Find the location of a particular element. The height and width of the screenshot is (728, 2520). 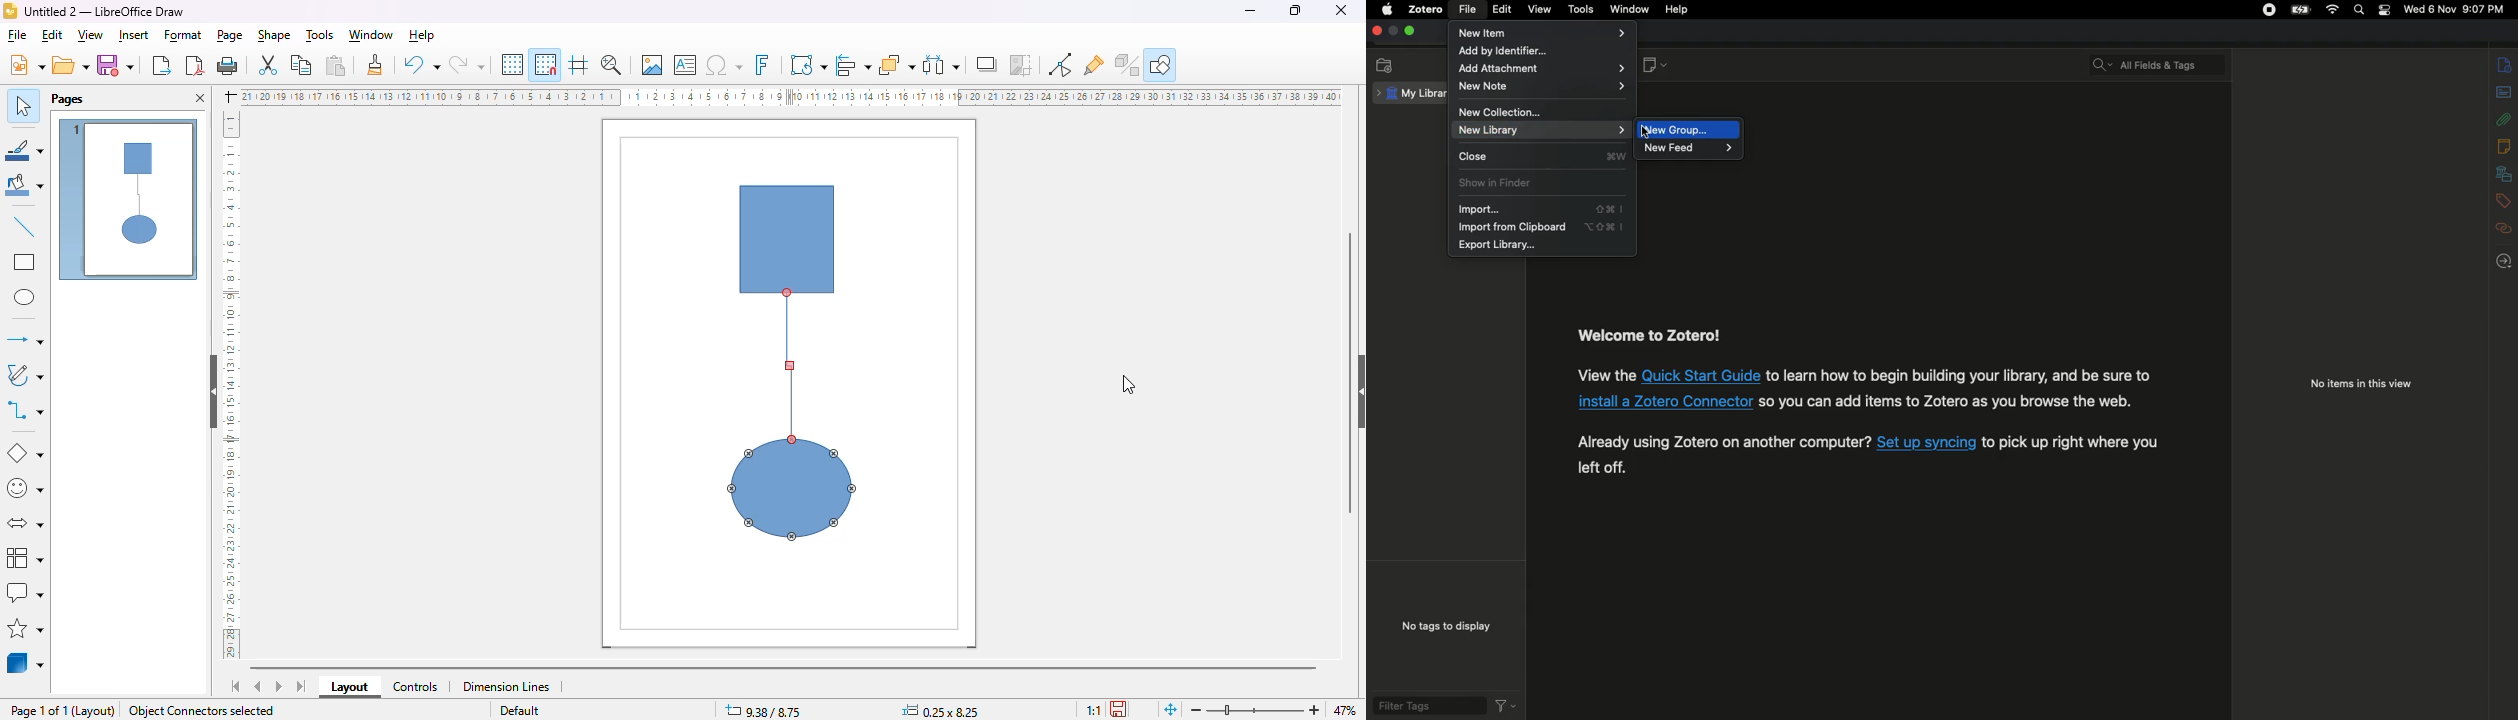

close pane is located at coordinates (199, 99).